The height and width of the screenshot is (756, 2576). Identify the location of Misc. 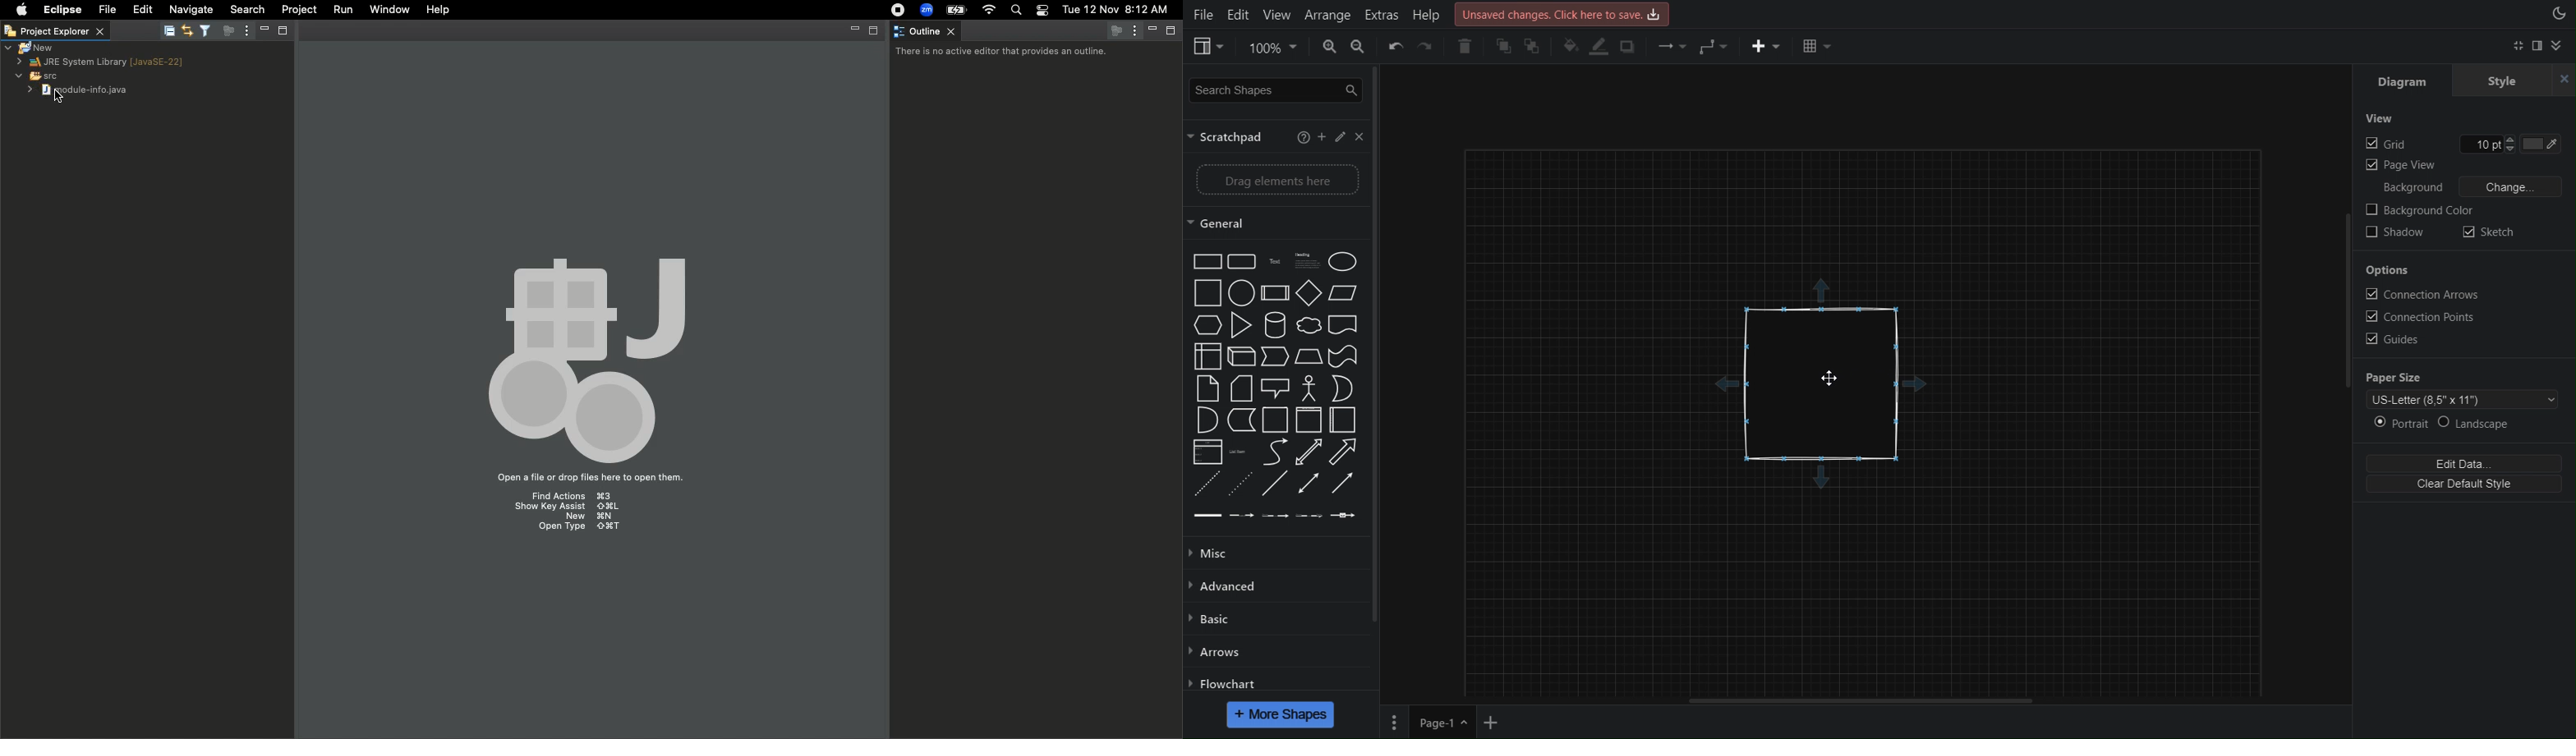
(1219, 555).